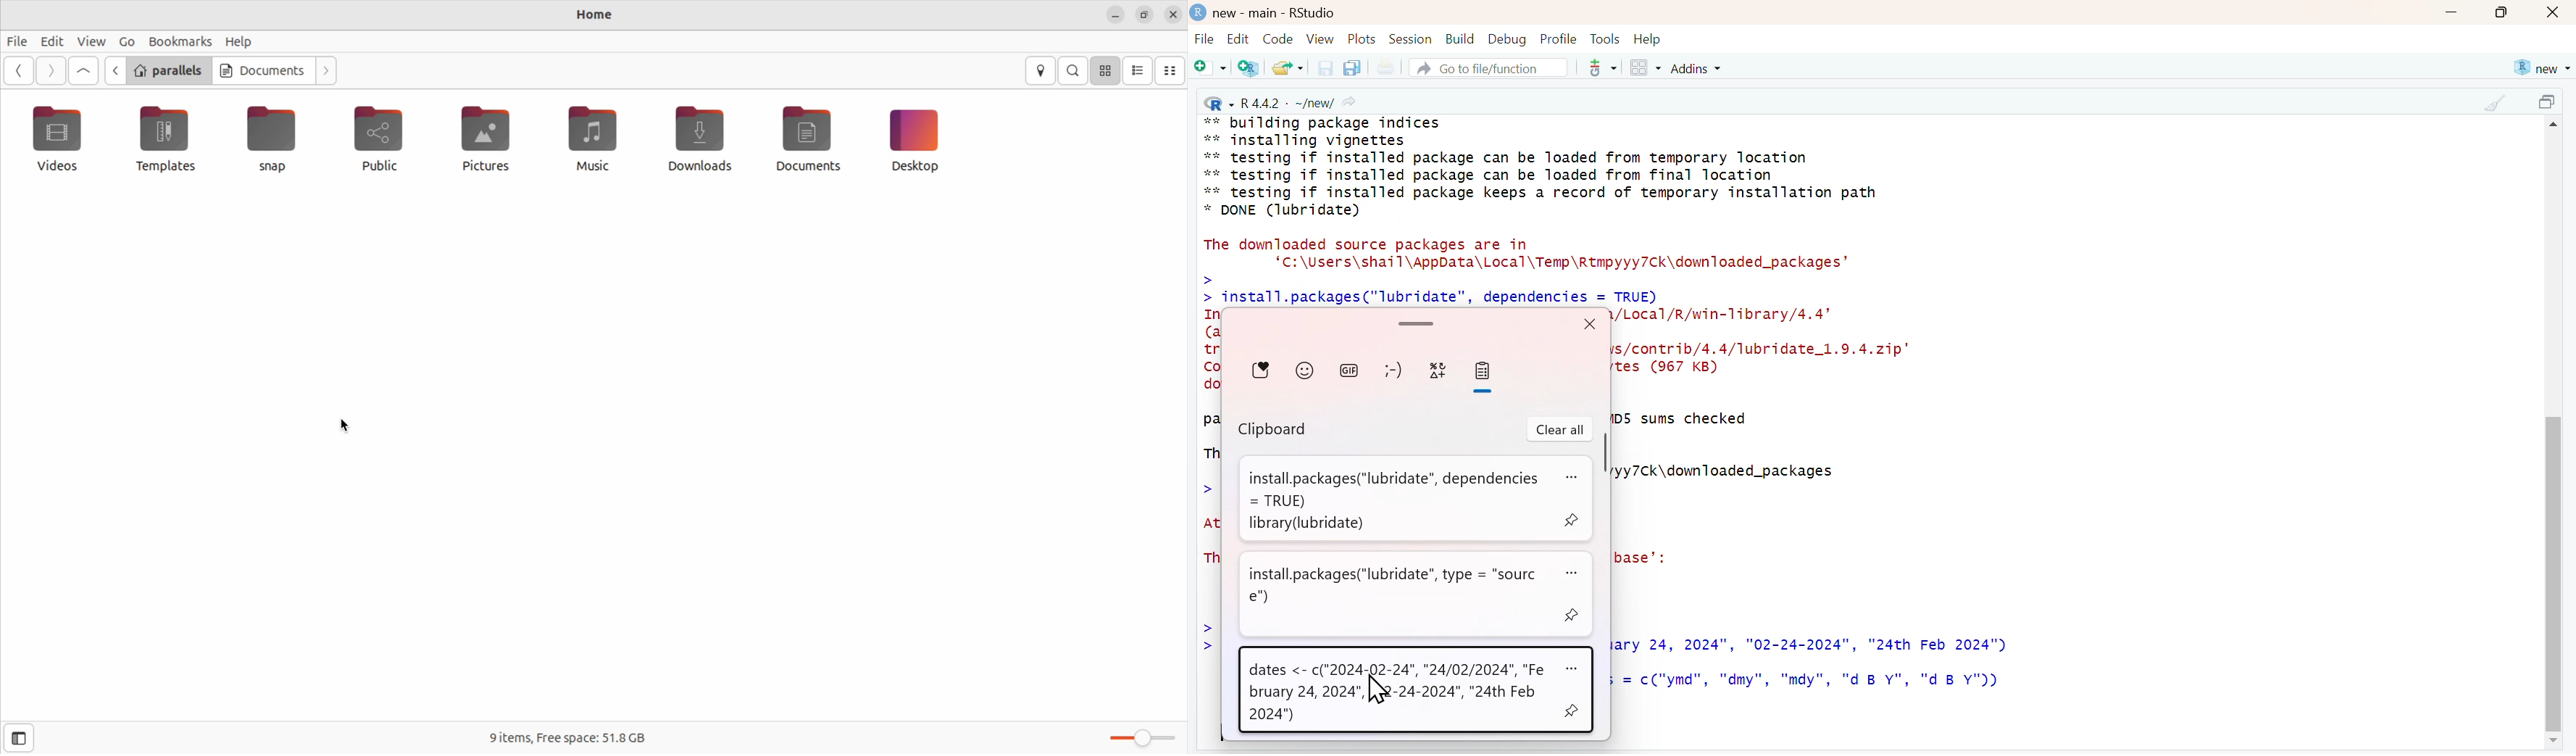  Describe the element at coordinates (1323, 67) in the screenshot. I see `save the current document` at that location.